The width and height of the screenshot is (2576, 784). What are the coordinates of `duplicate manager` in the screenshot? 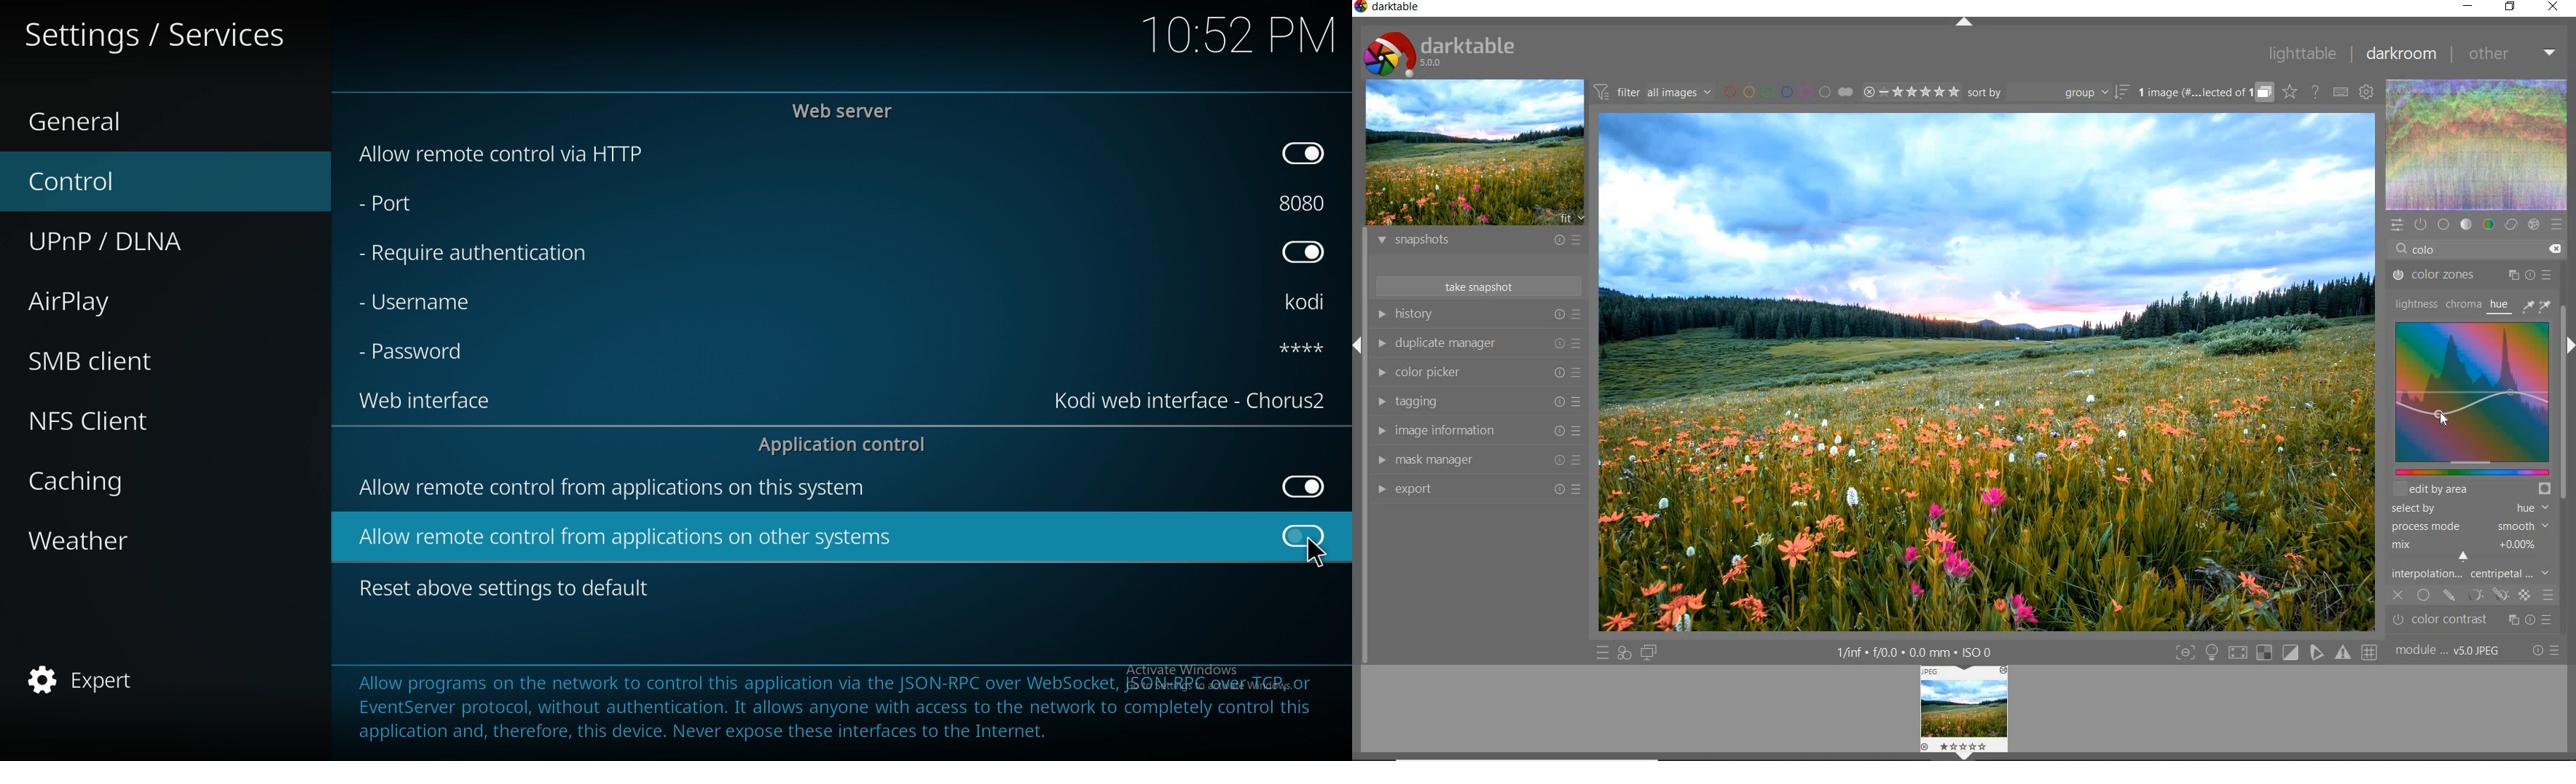 It's located at (1481, 345).